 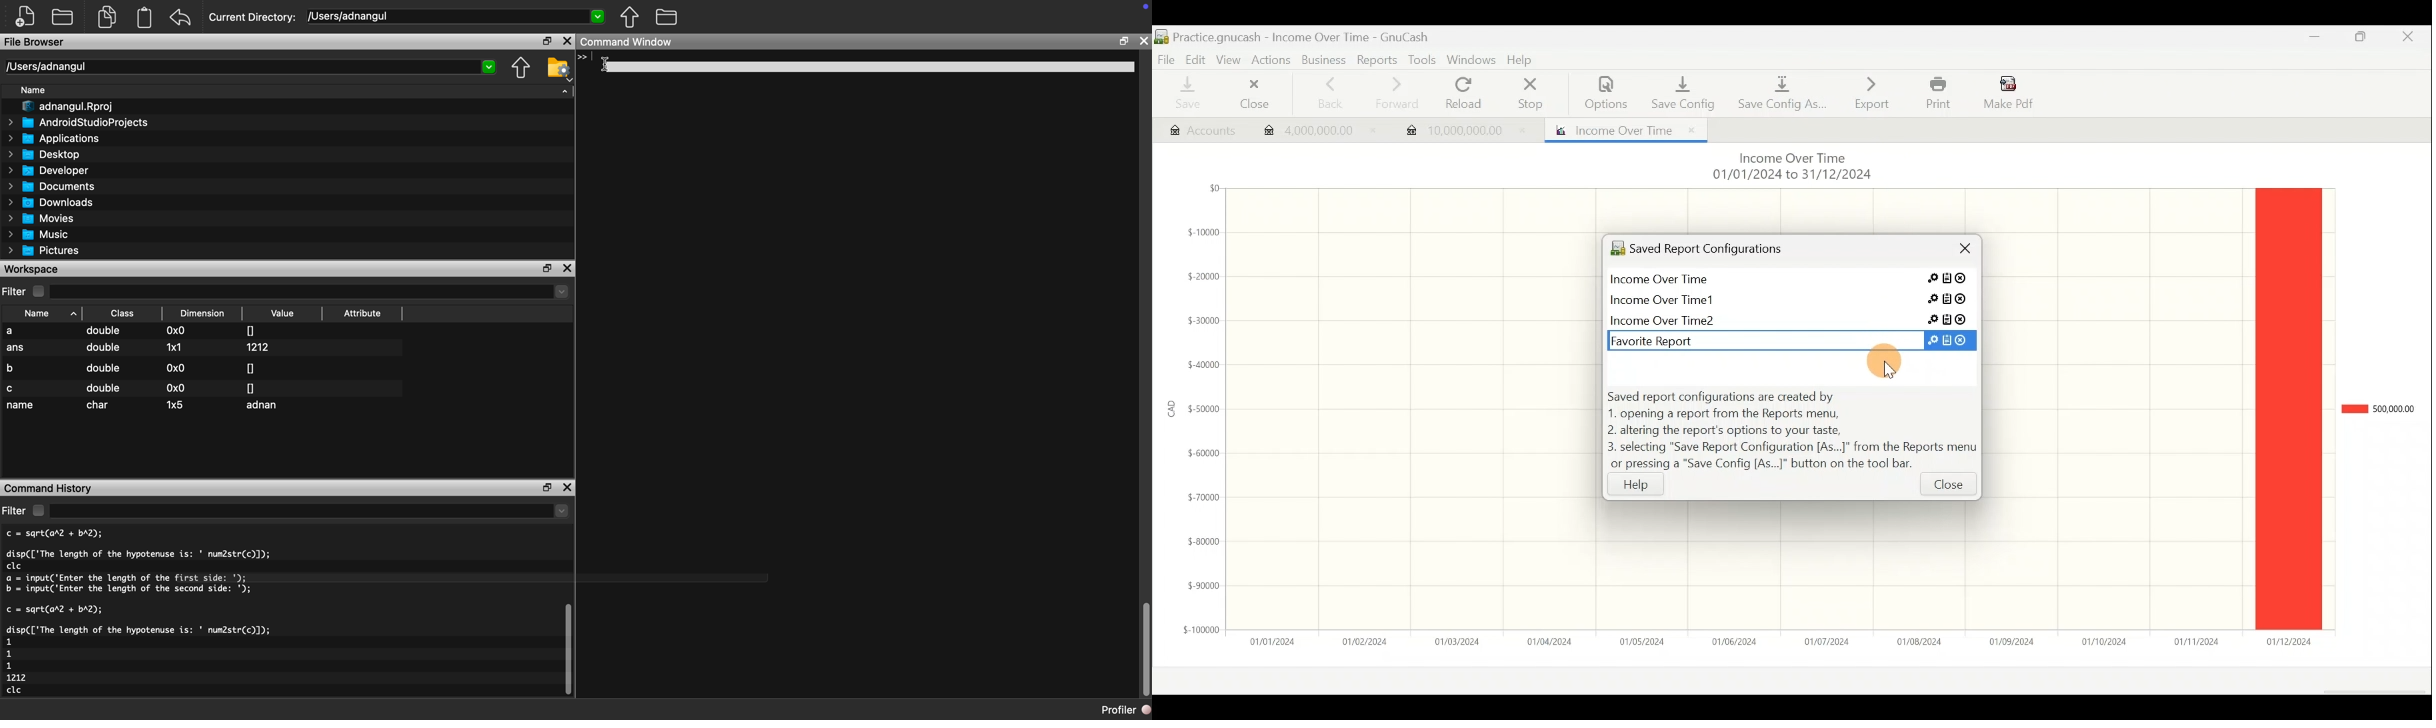 What do you see at coordinates (1524, 61) in the screenshot?
I see `Help` at bounding box center [1524, 61].